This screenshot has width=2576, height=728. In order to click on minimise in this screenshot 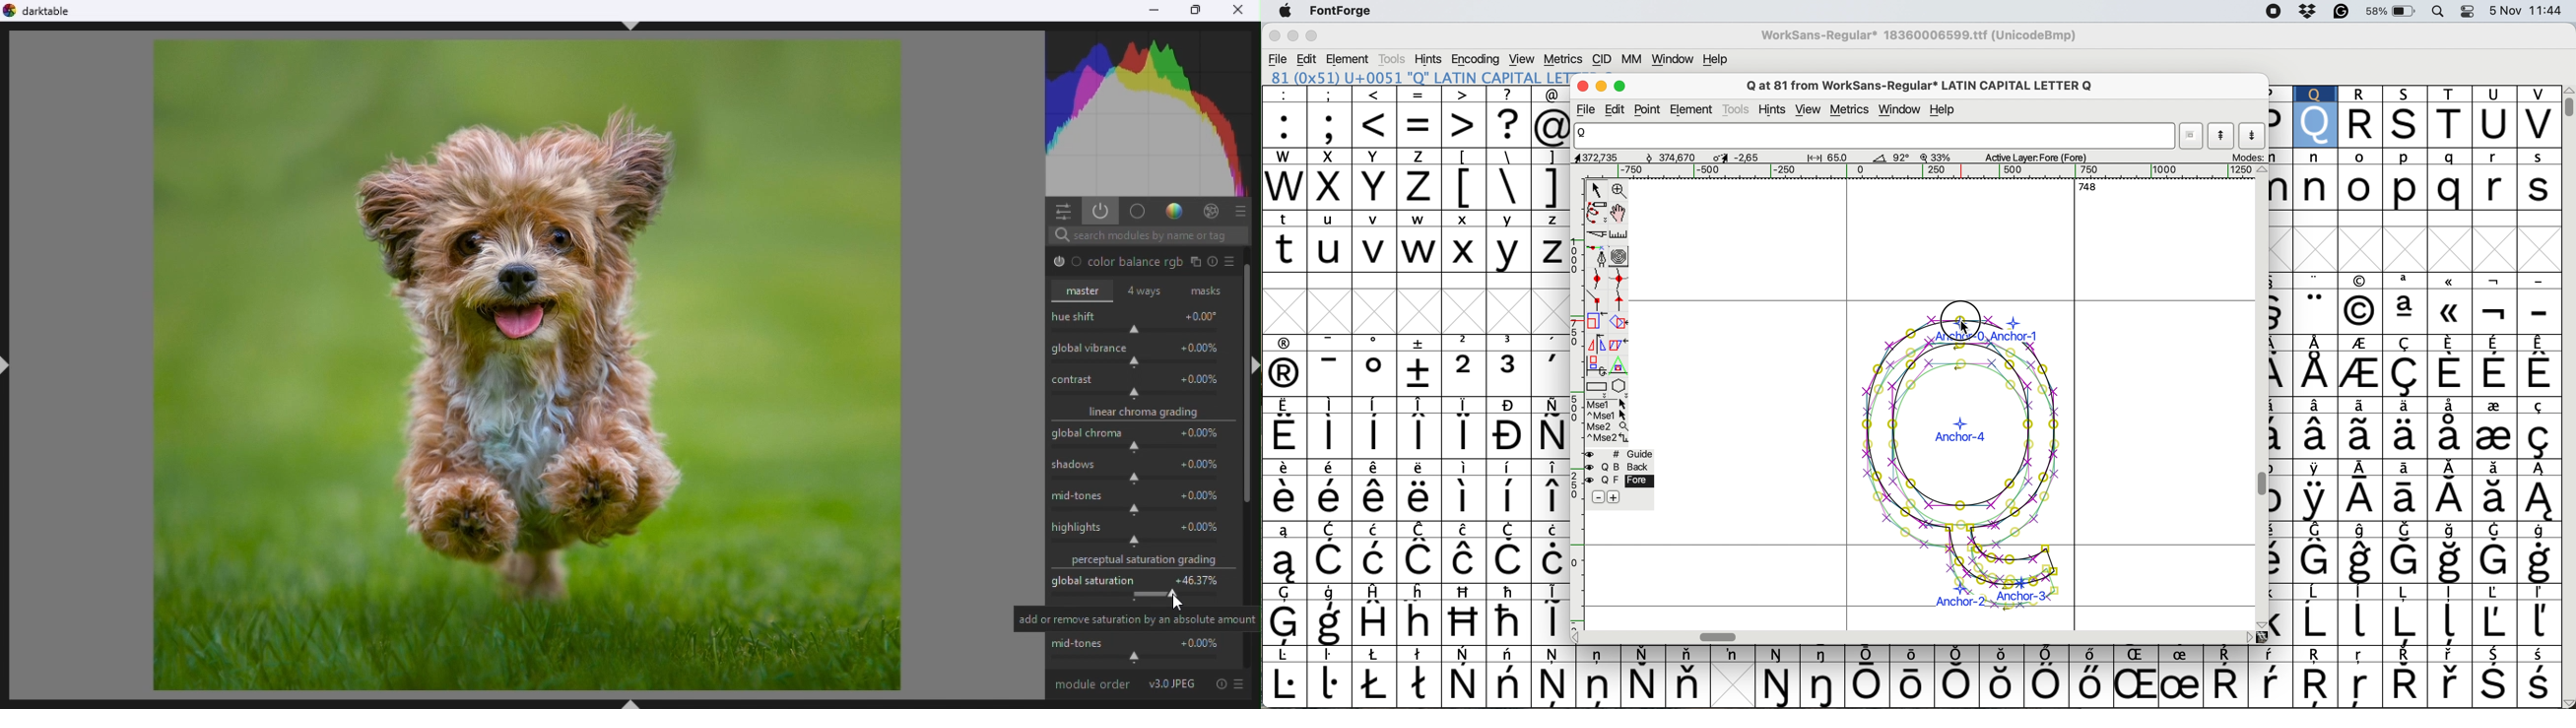, I will do `click(1602, 86)`.